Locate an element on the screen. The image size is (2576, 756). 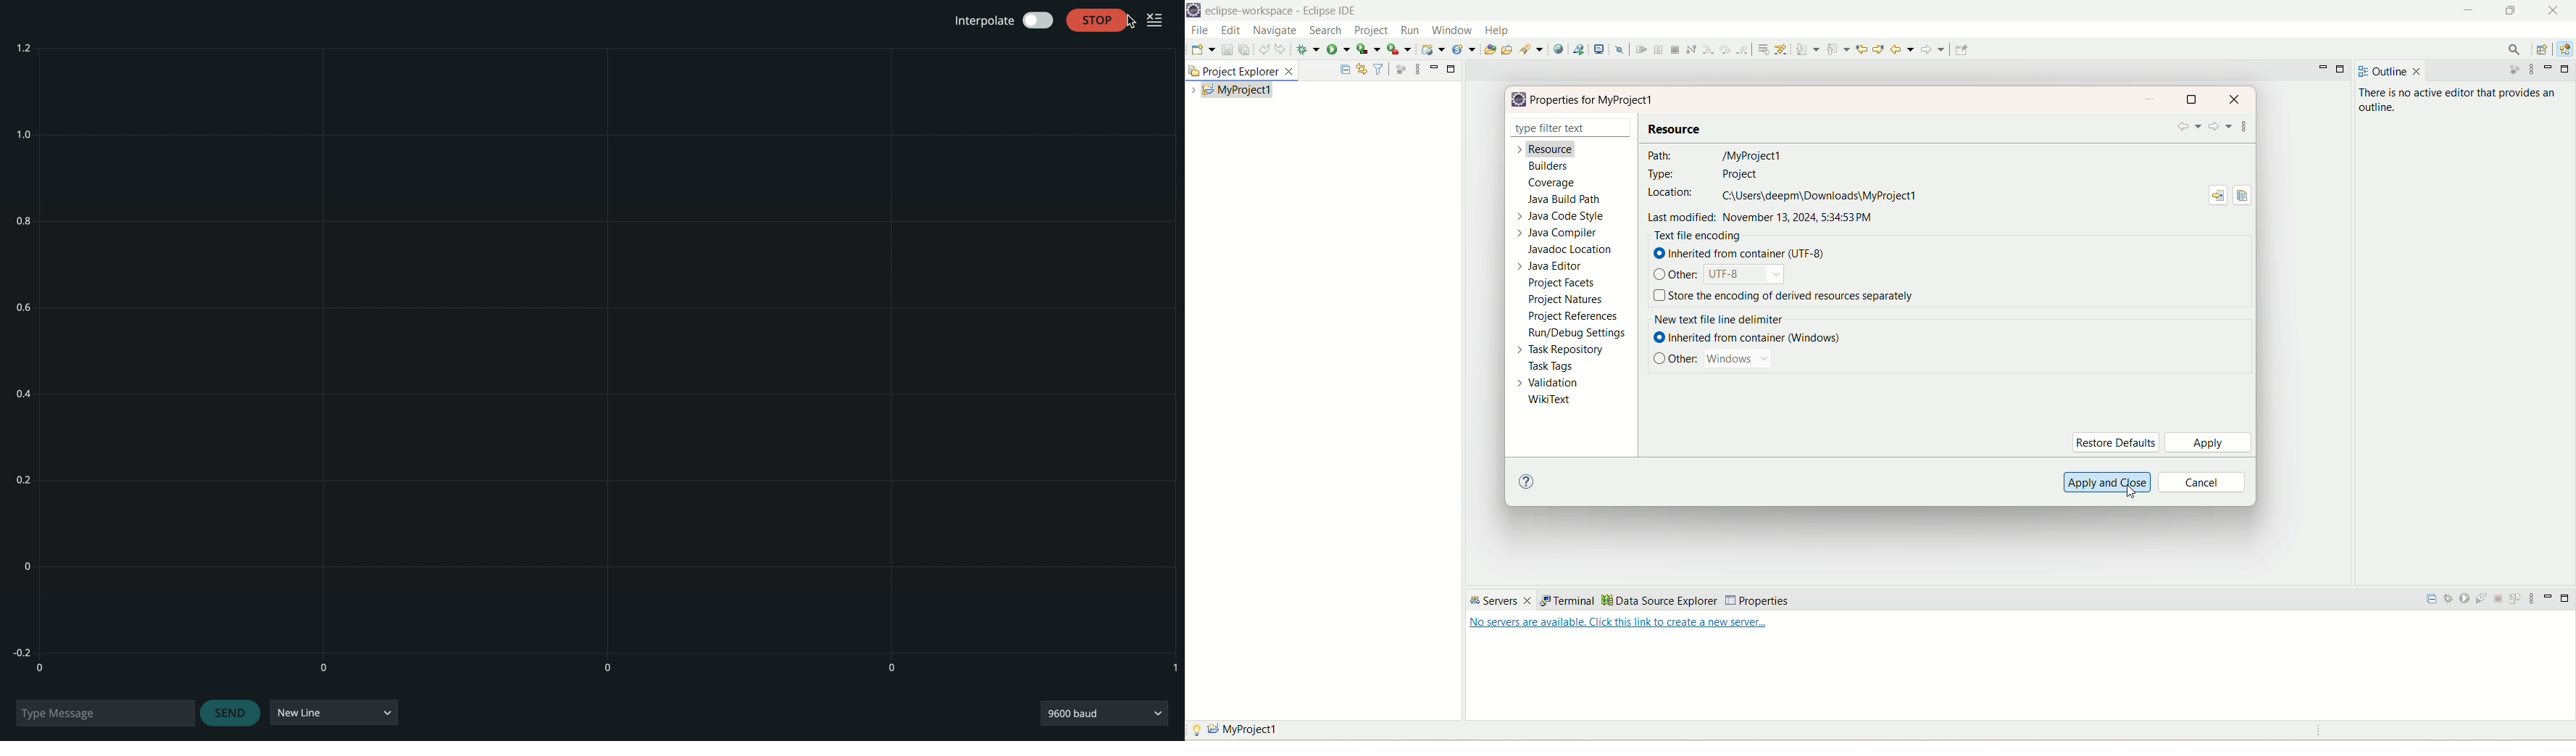
terminate is located at coordinates (1676, 49).